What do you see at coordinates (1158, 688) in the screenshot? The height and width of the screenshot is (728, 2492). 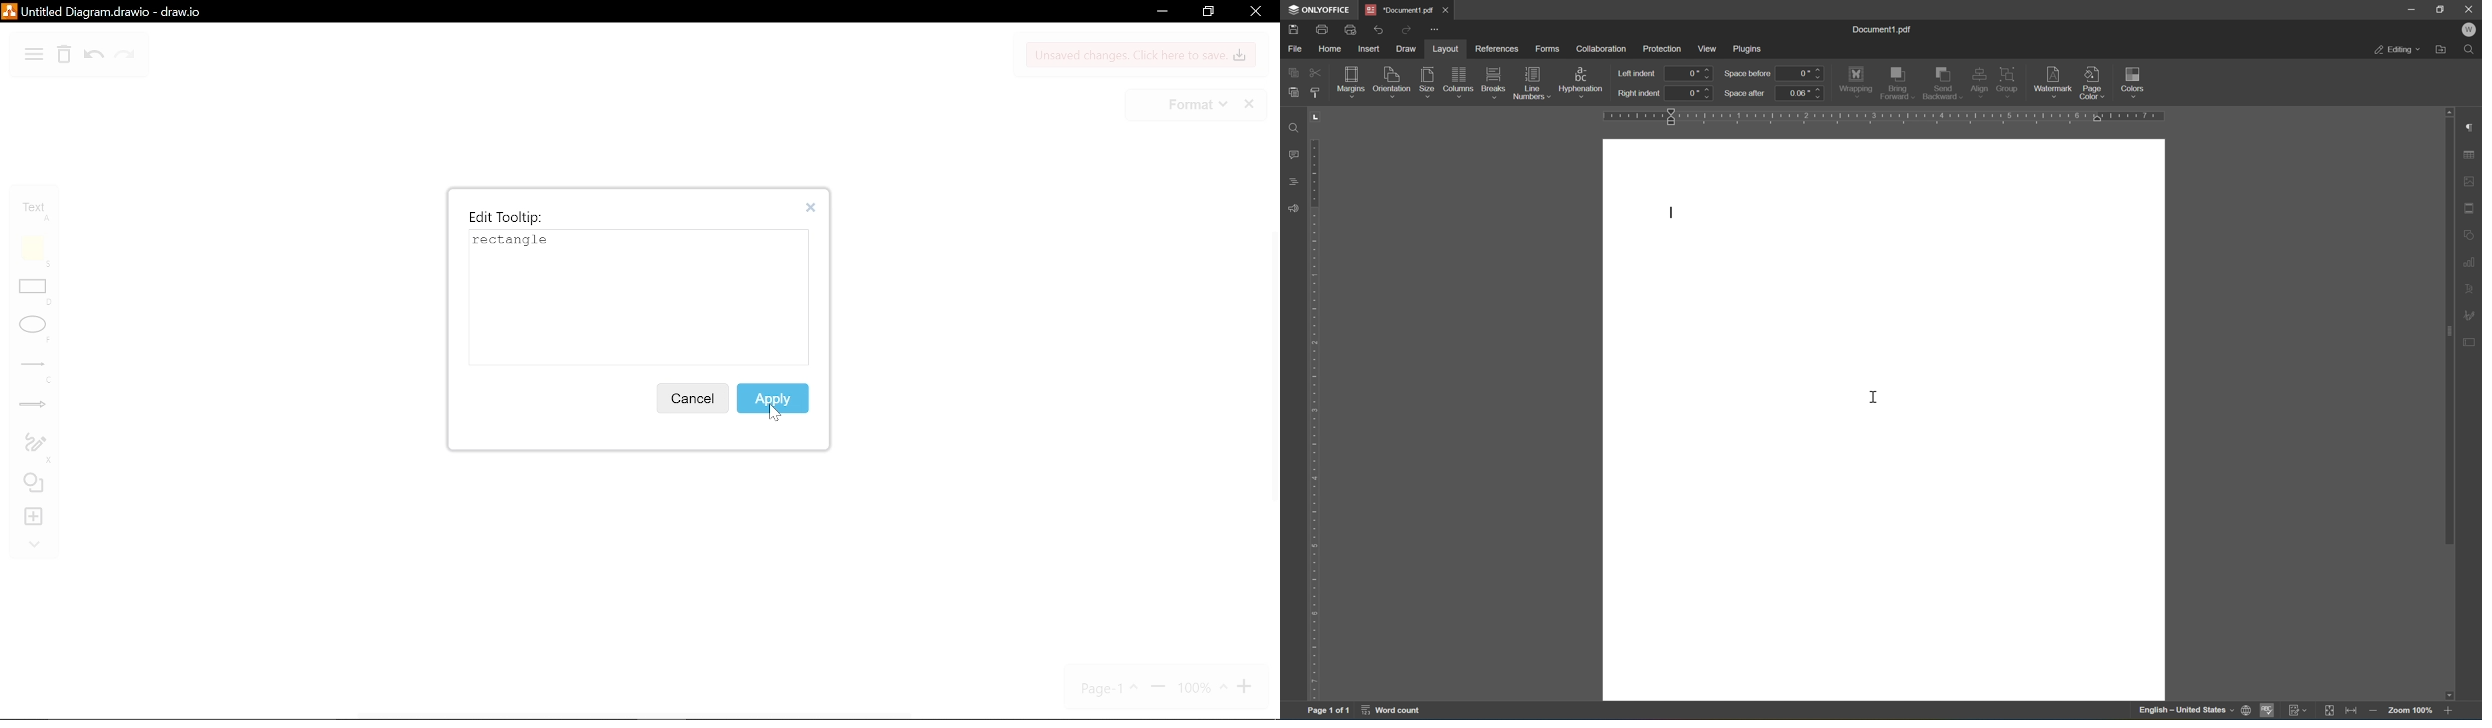 I see `zoom out` at bounding box center [1158, 688].